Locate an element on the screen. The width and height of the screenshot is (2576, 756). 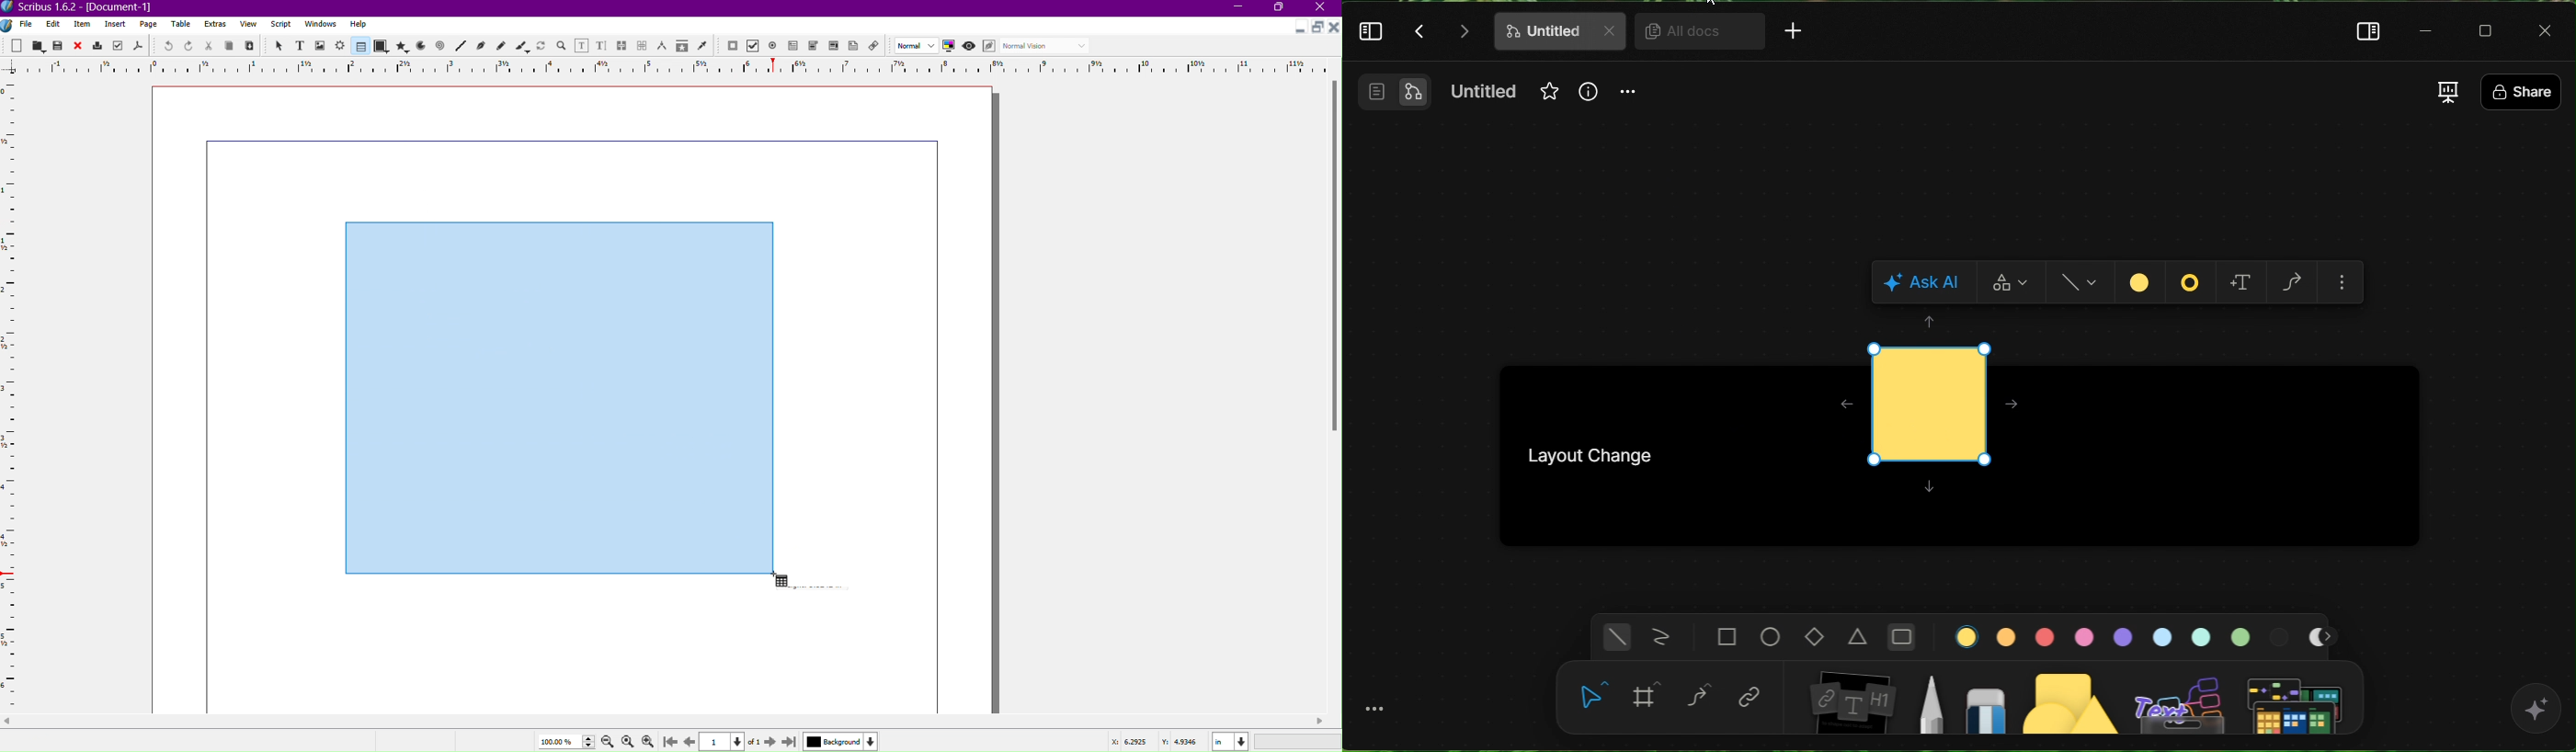
frame is located at coordinates (1647, 694).